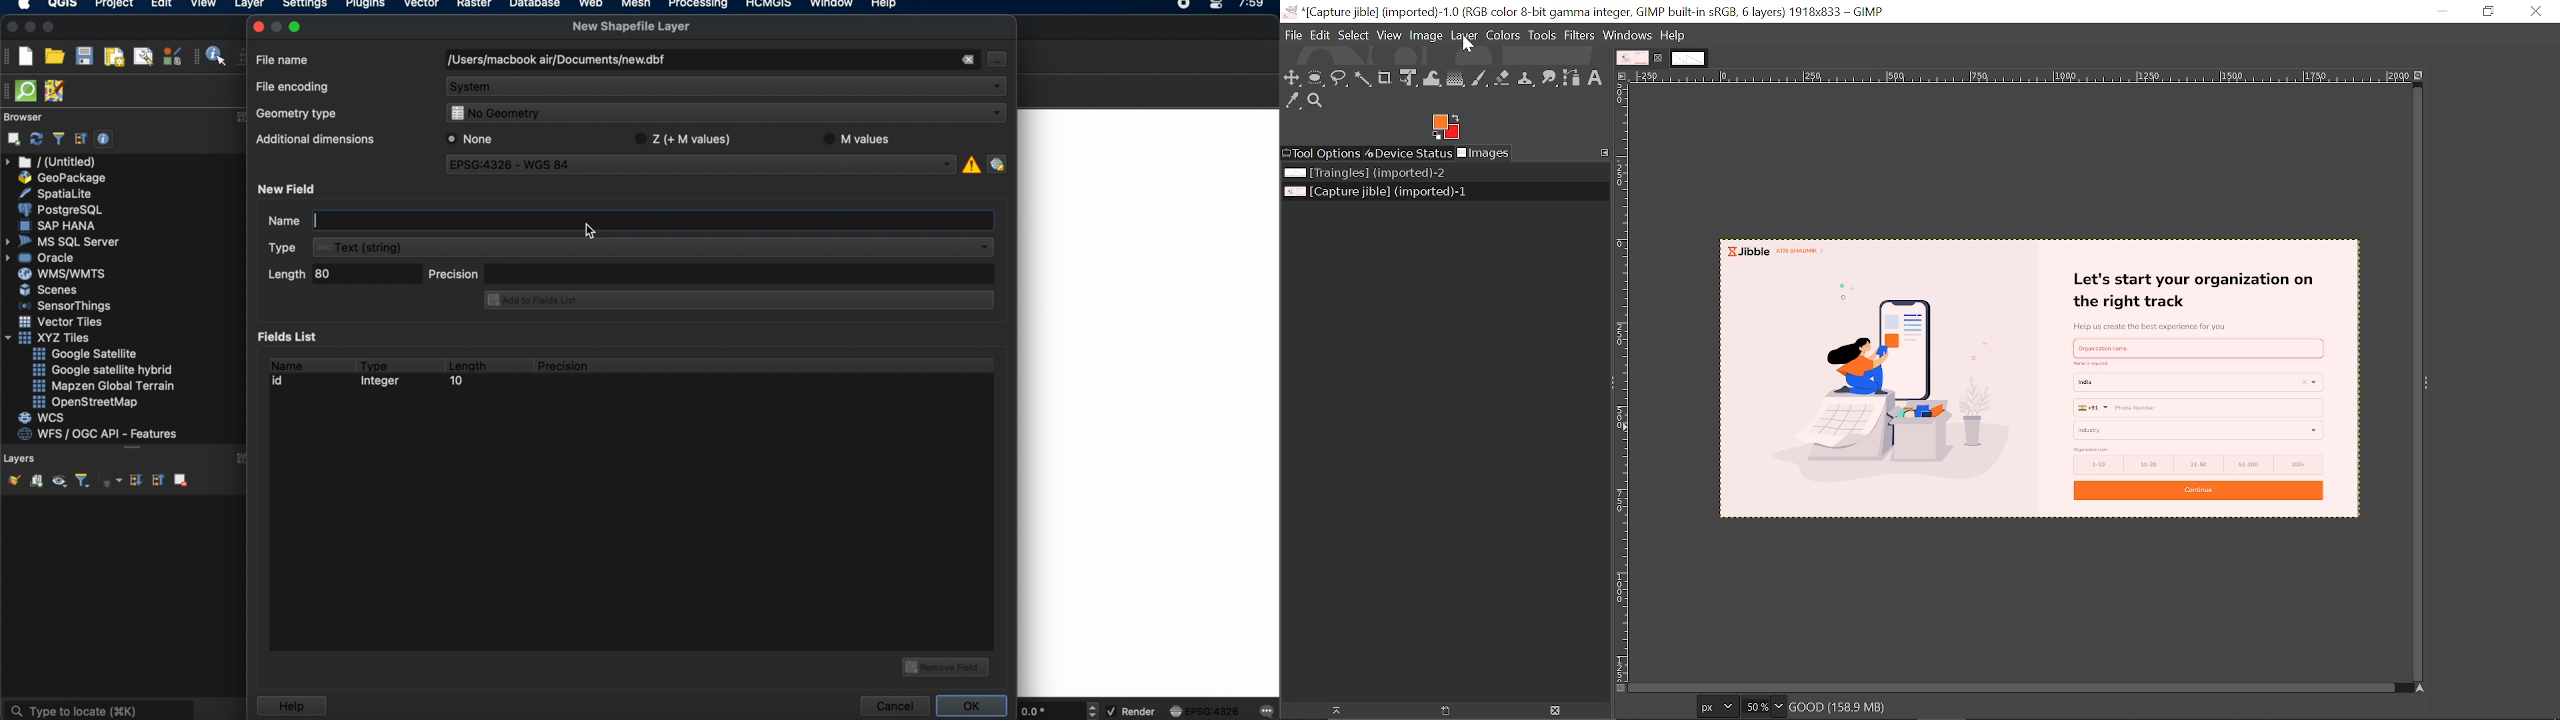 The image size is (2576, 728). Describe the element at coordinates (555, 61) in the screenshot. I see `file name, type, location` at that location.